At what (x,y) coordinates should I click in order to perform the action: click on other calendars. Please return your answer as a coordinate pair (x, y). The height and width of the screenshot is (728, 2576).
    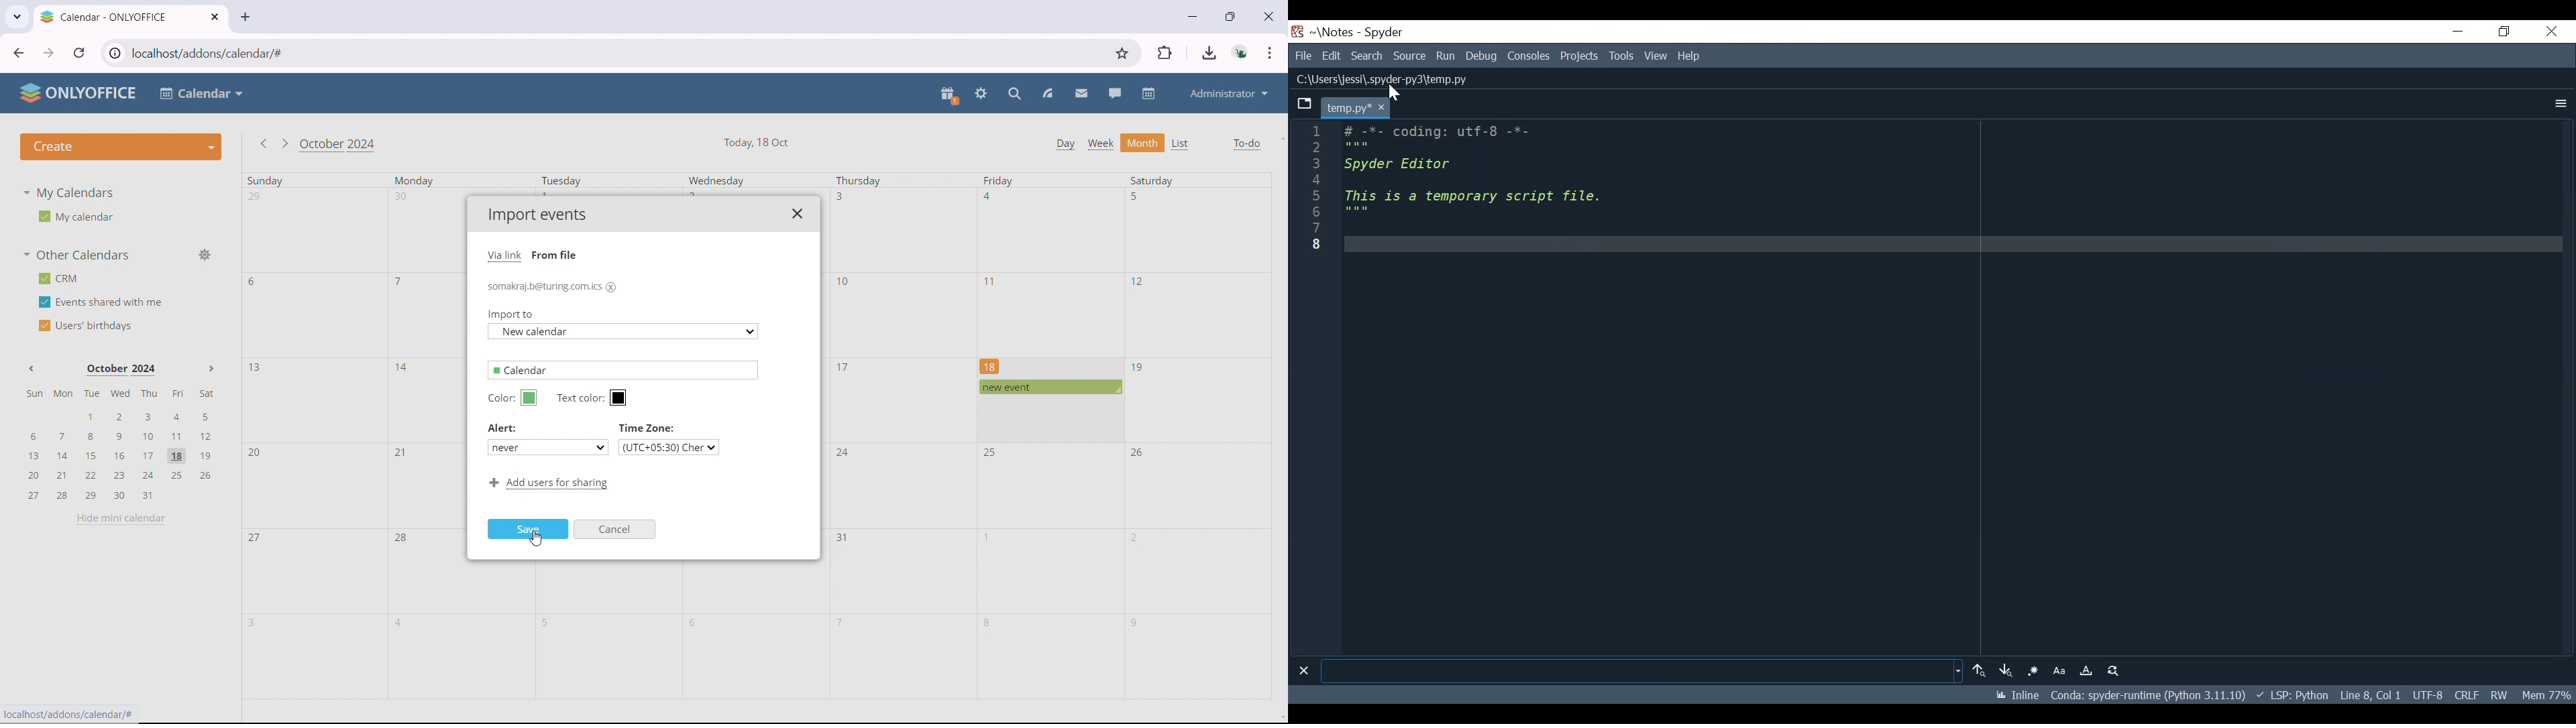
    Looking at the image, I should click on (77, 255).